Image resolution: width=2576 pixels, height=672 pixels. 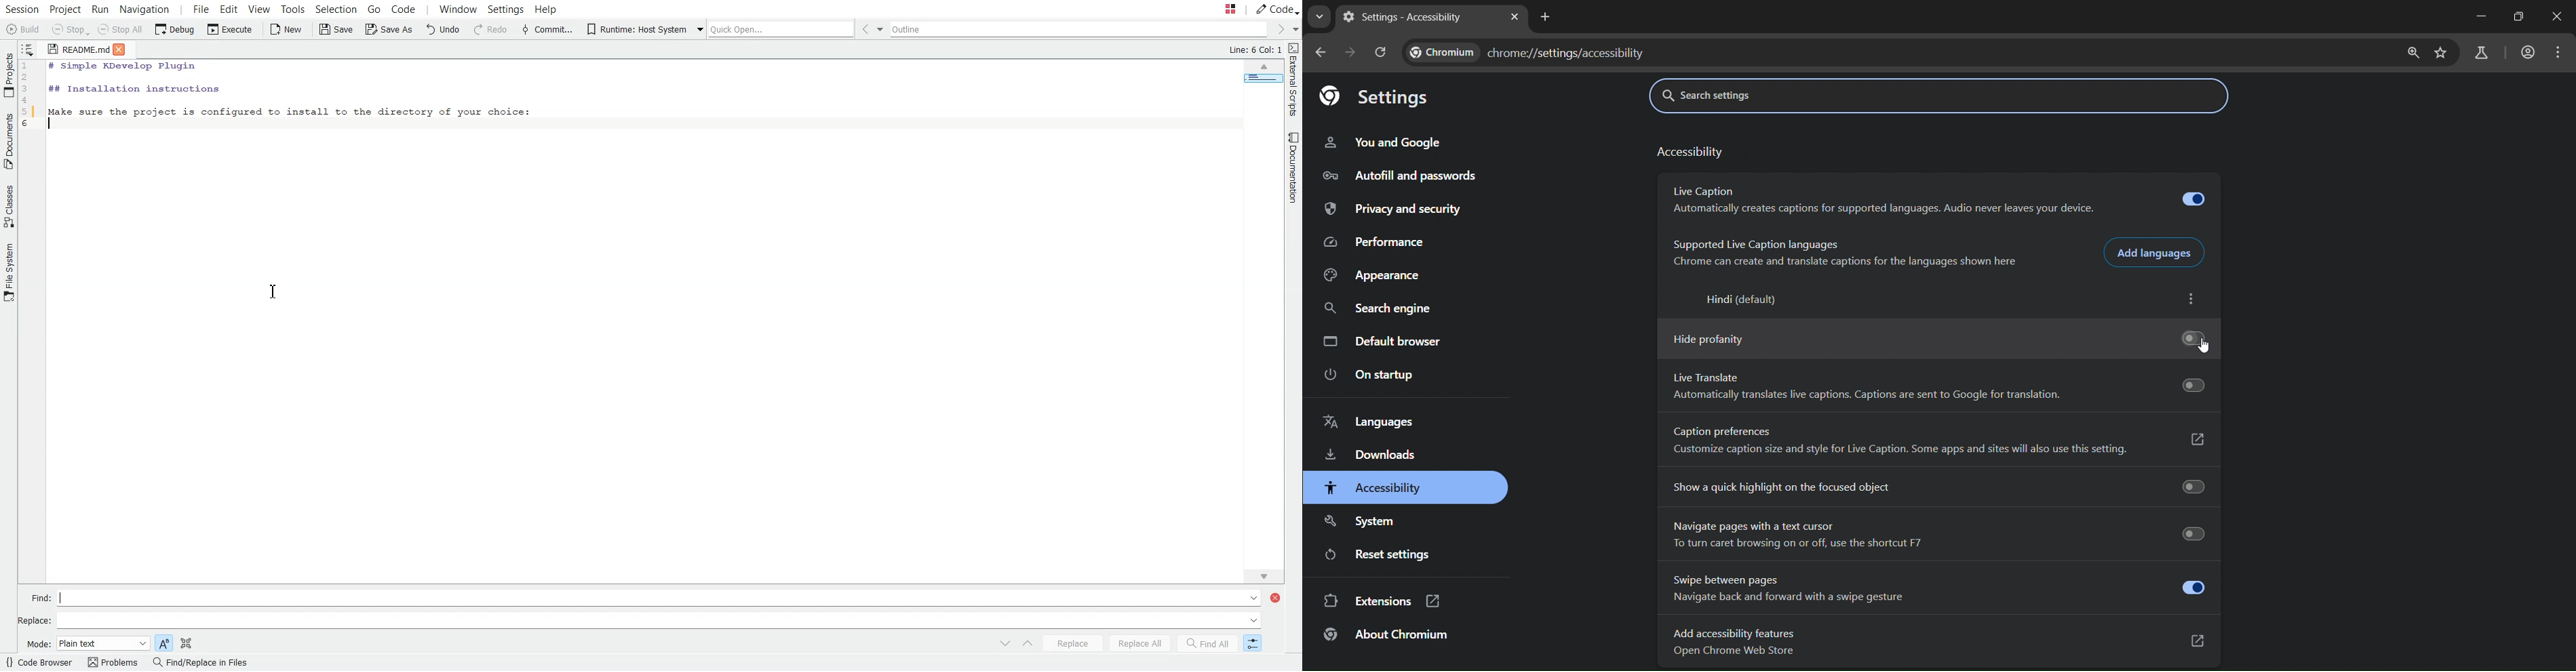 What do you see at coordinates (1937, 587) in the screenshot?
I see `Swipe between pages
Navigate back and forward with a swipe gesture` at bounding box center [1937, 587].